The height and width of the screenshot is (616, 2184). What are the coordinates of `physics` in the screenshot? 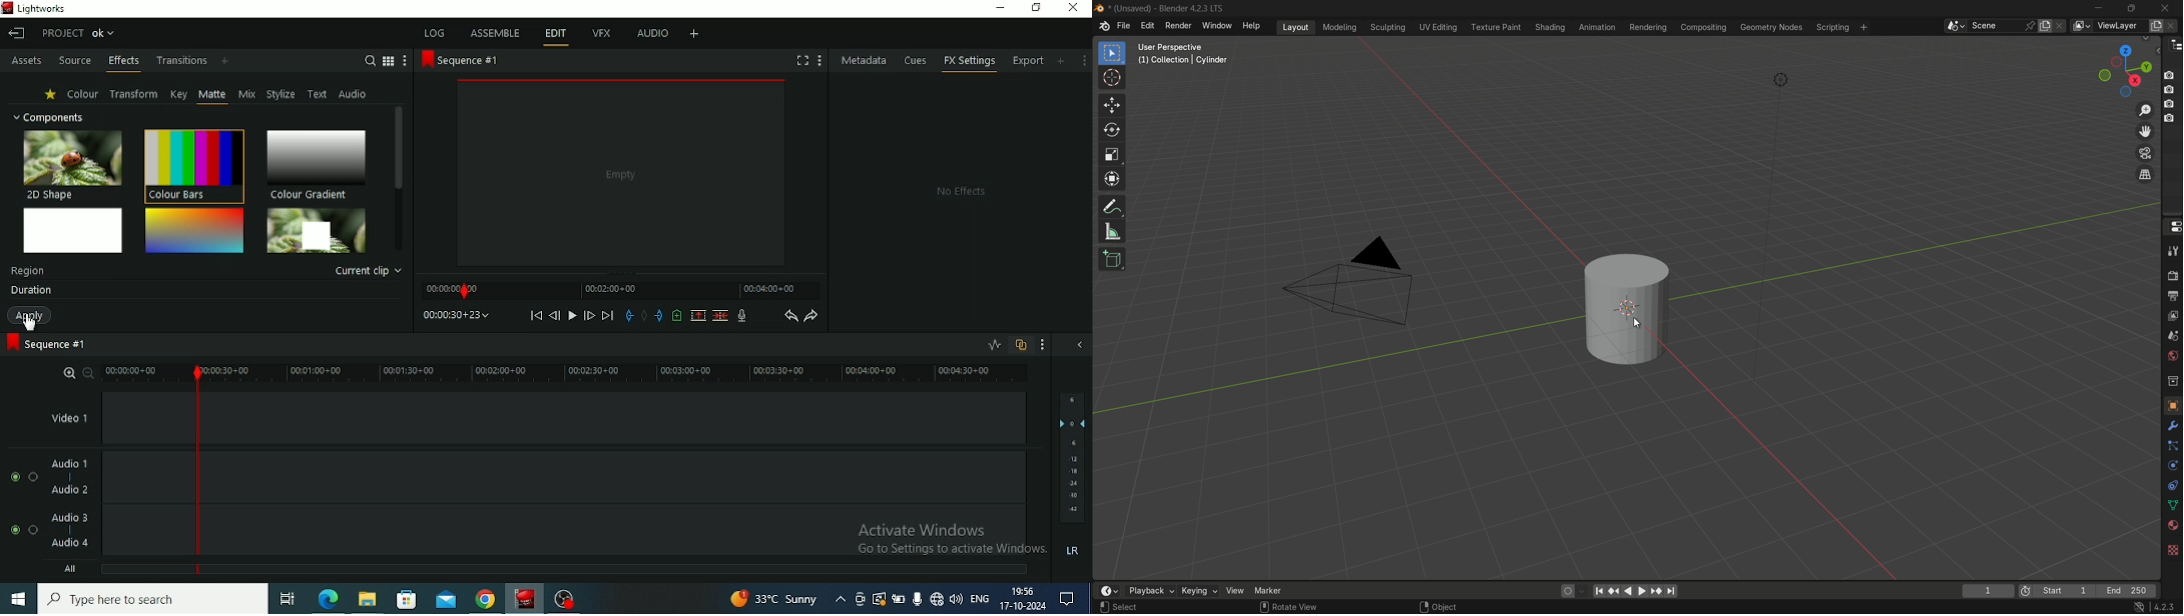 It's located at (2172, 467).